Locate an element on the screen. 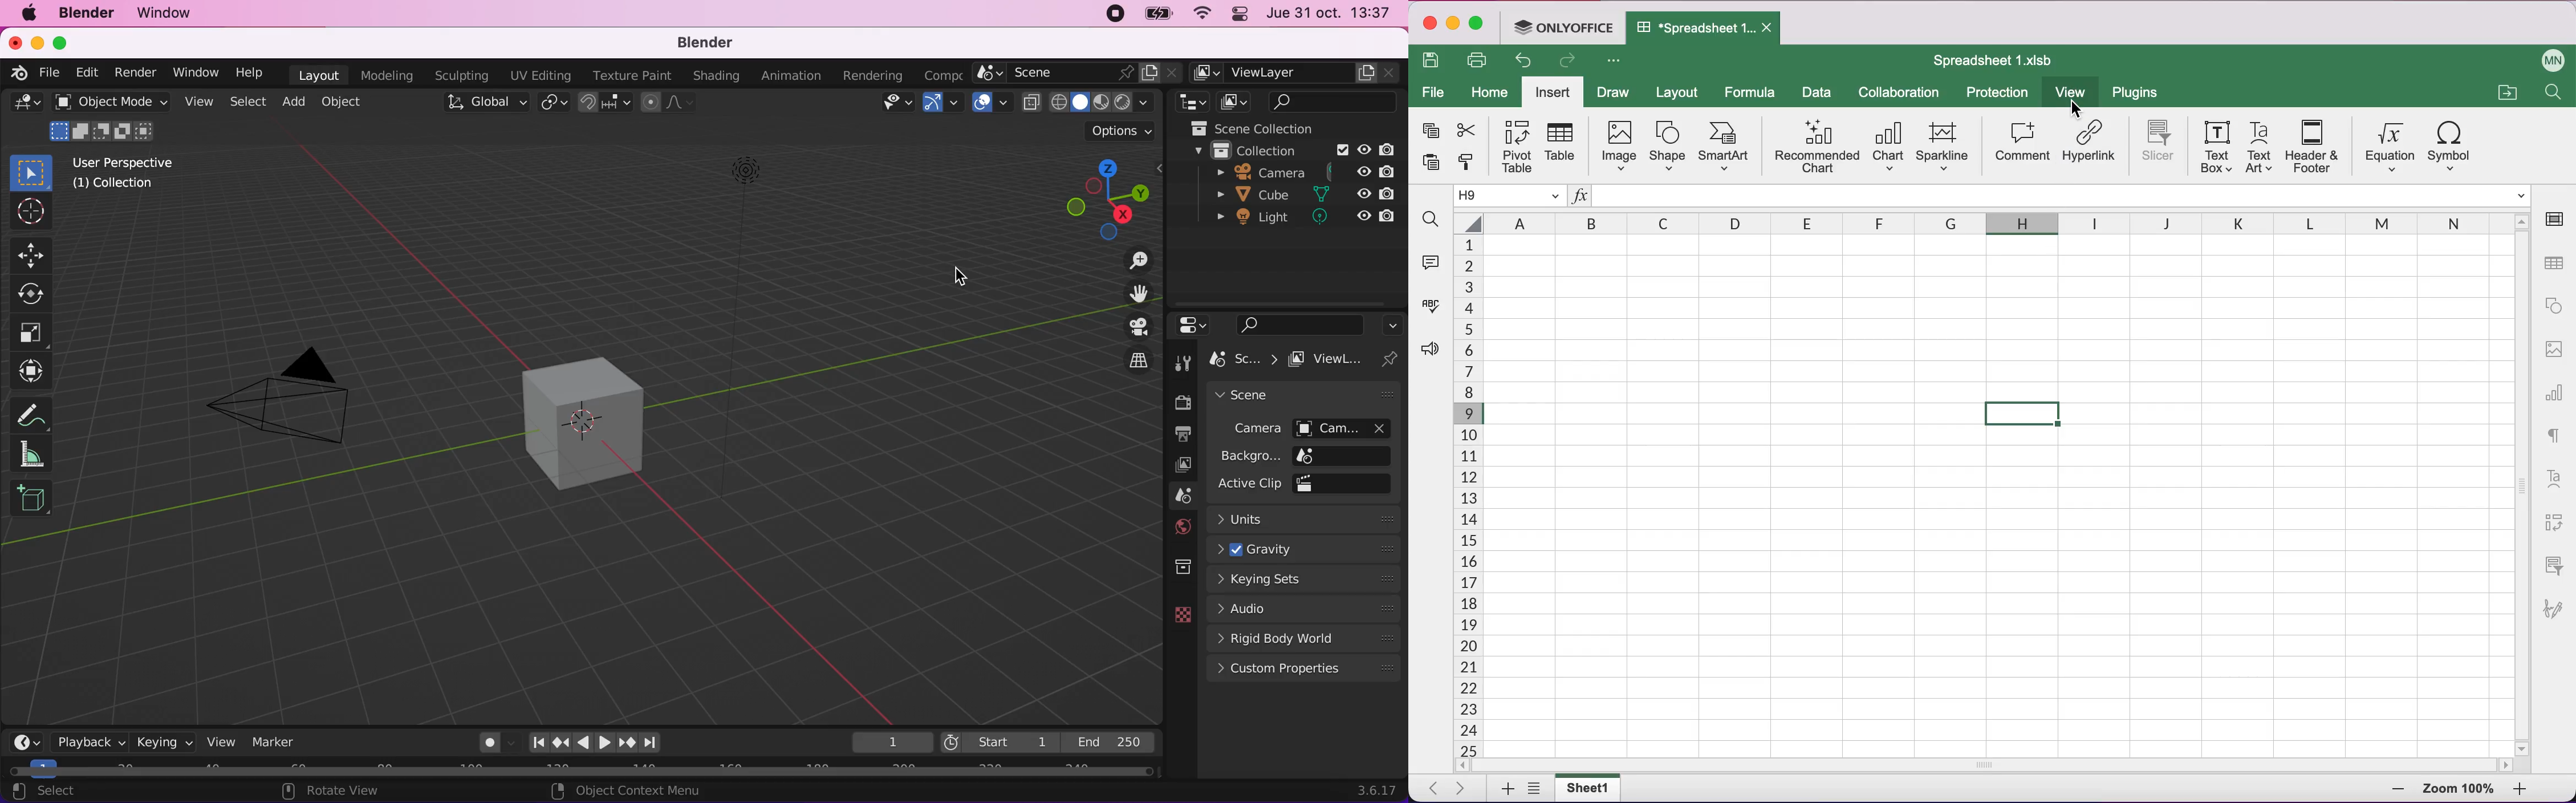 The height and width of the screenshot is (812, 2576). object mode is located at coordinates (107, 121).